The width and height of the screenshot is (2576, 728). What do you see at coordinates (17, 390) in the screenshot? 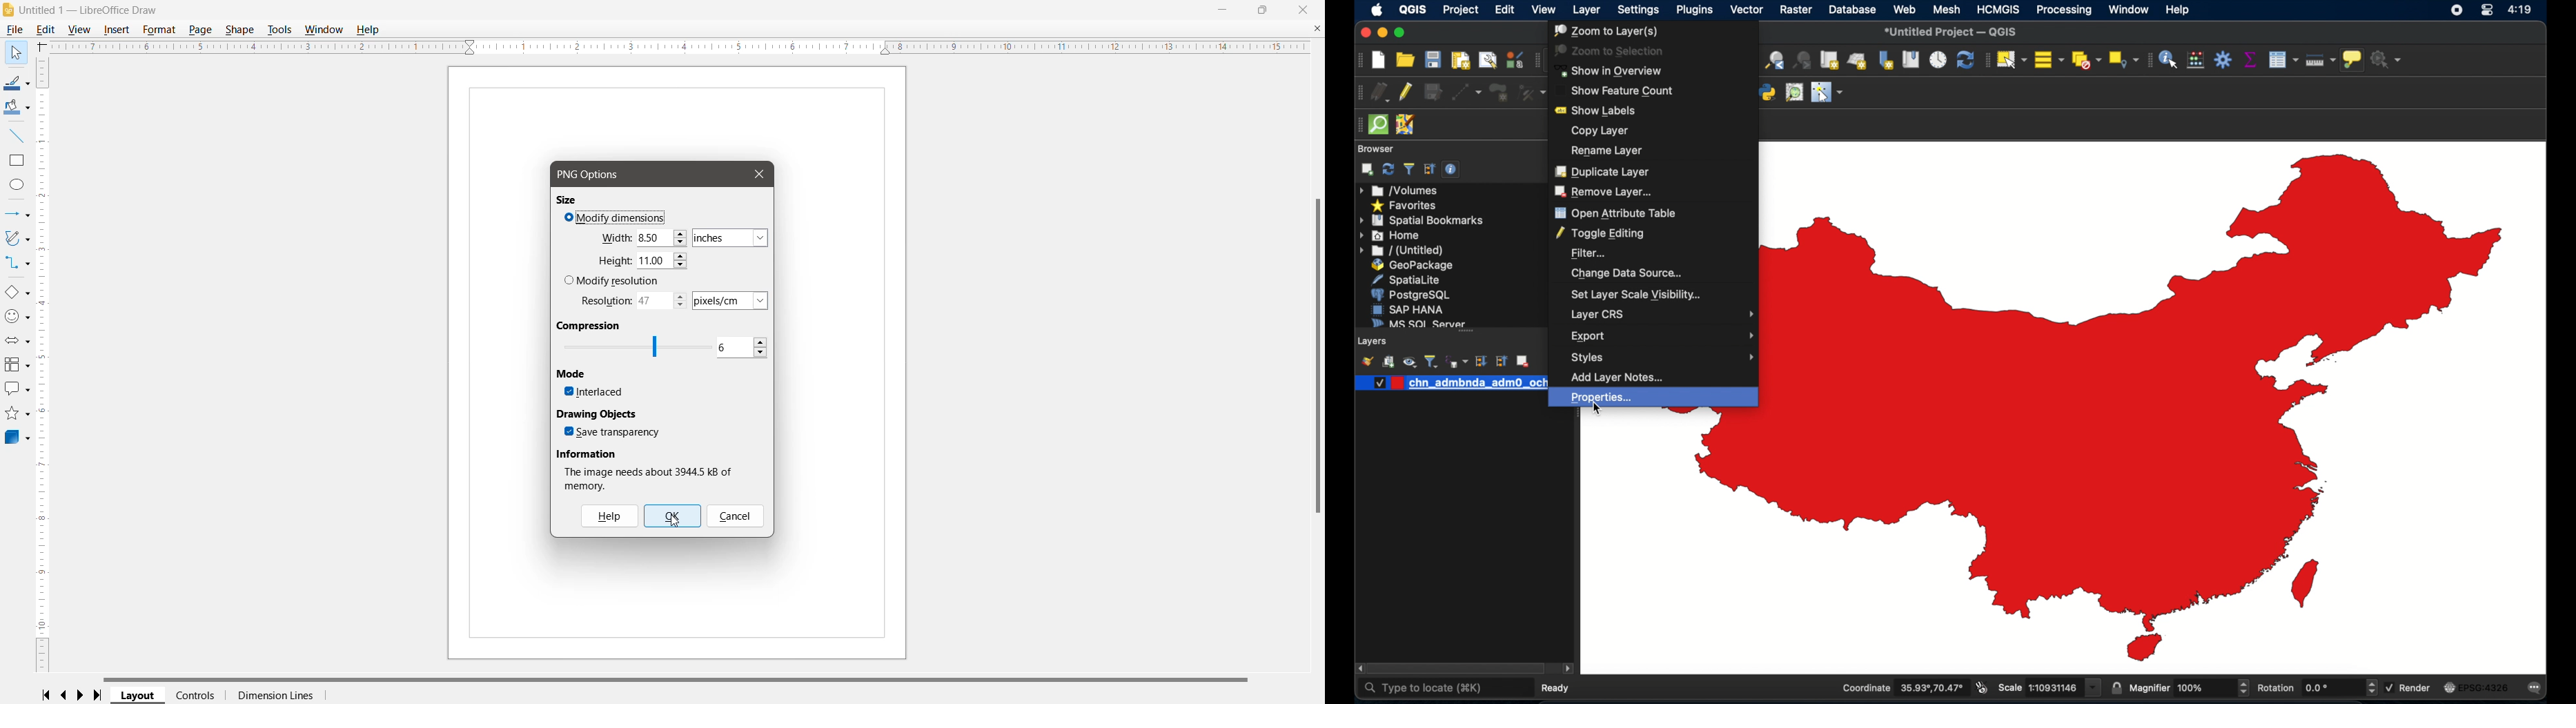
I see `Callout Shapes` at bounding box center [17, 390].